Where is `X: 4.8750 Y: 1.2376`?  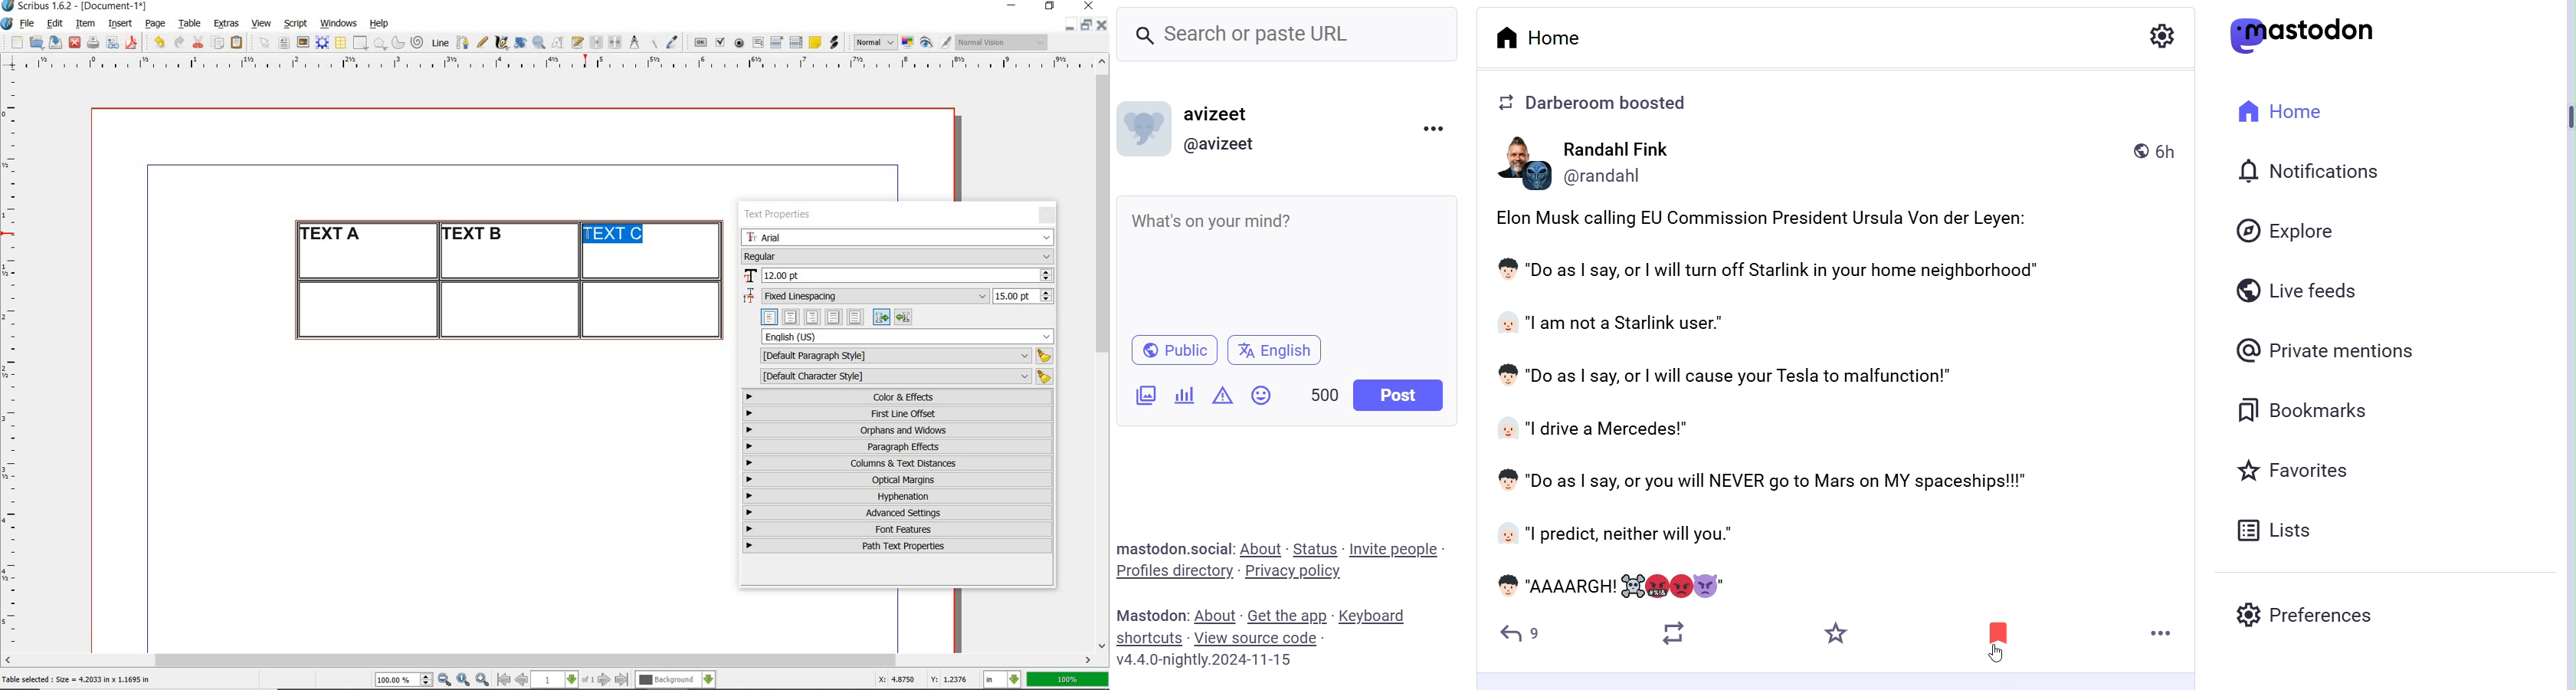
X: 4.8750 Y: 1.2376 is located at coordinates (925, 679).